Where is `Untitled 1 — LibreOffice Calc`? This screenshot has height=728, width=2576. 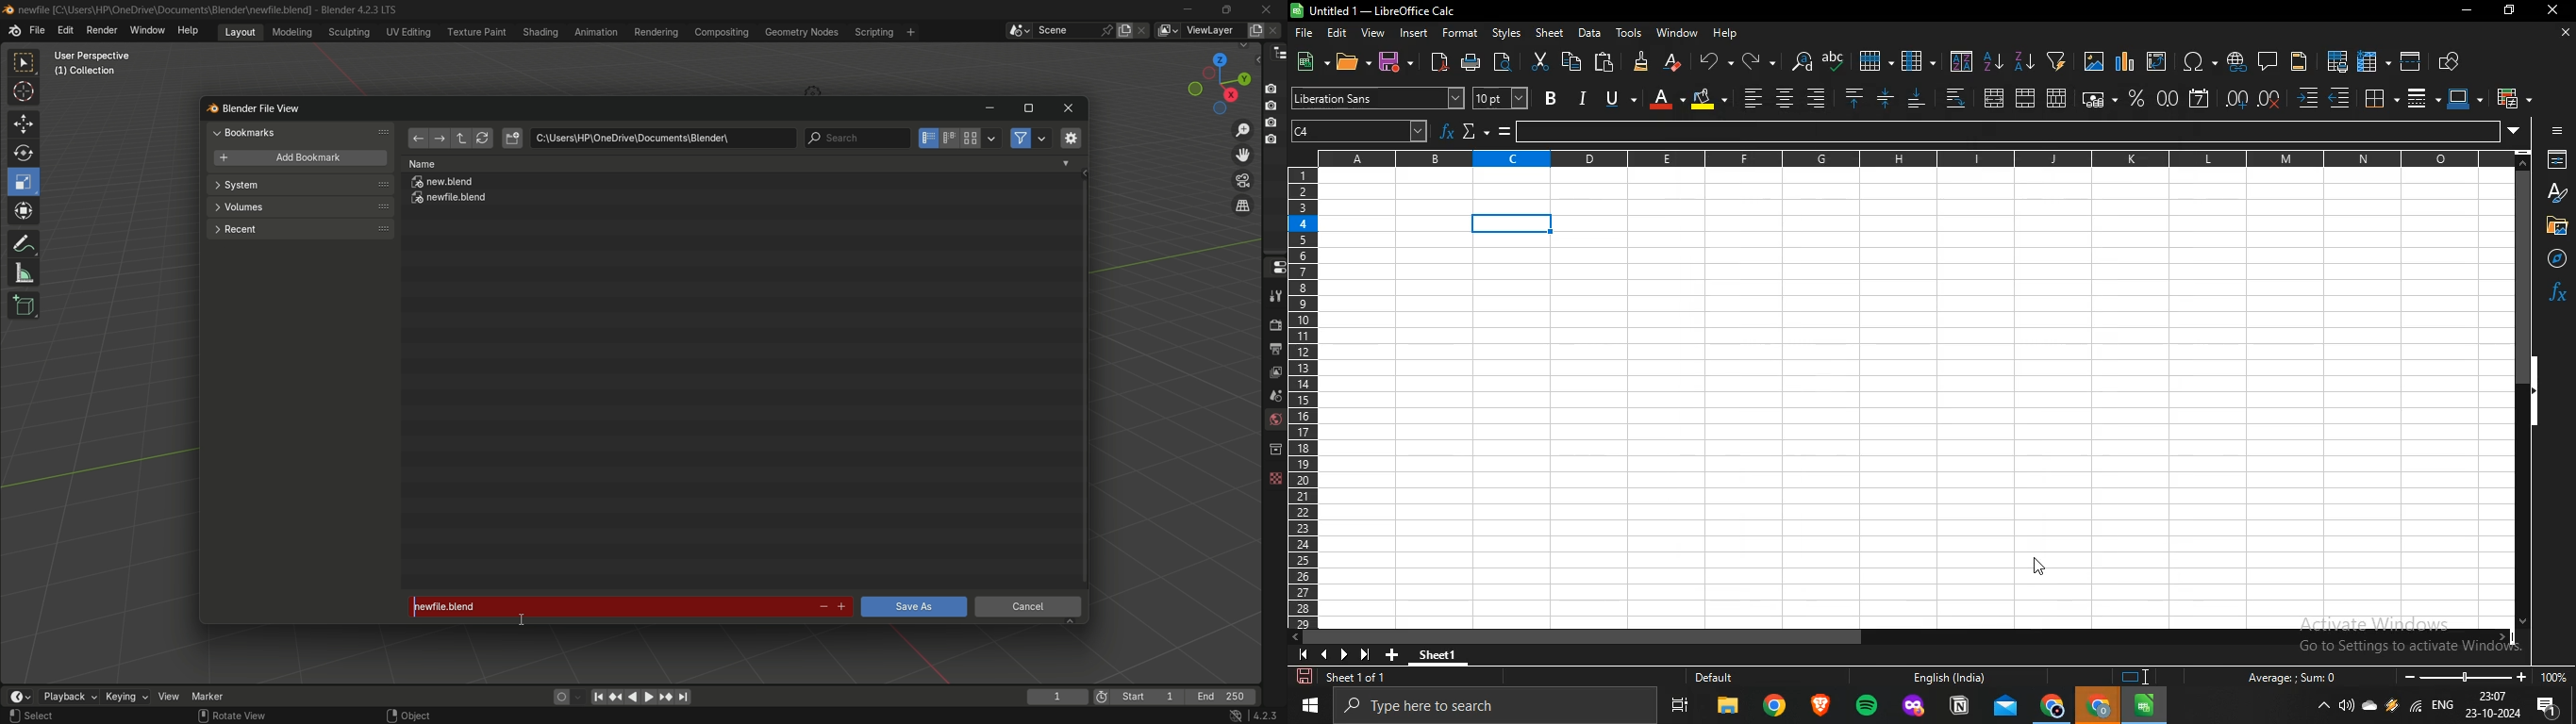 Untitled 1 — LibreOffice Calc is located at coordinates (1376, 10).